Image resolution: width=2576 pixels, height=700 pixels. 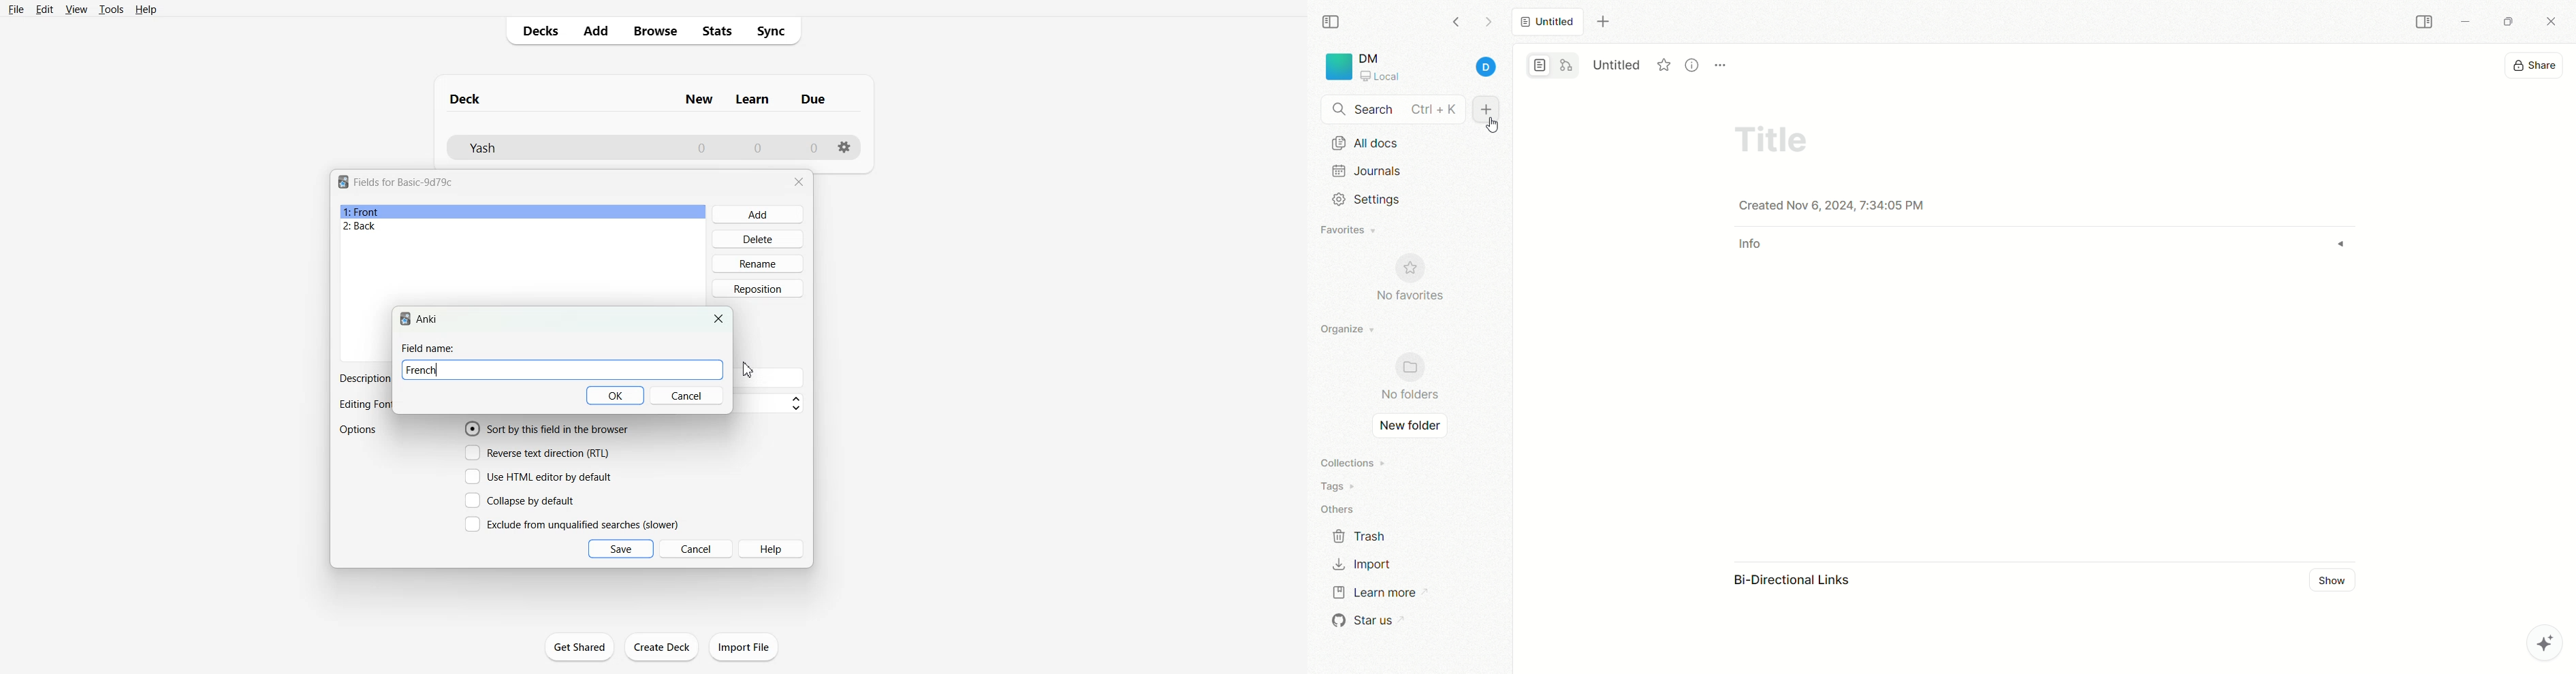 I want to click on Add, so click(x=759, y=214).